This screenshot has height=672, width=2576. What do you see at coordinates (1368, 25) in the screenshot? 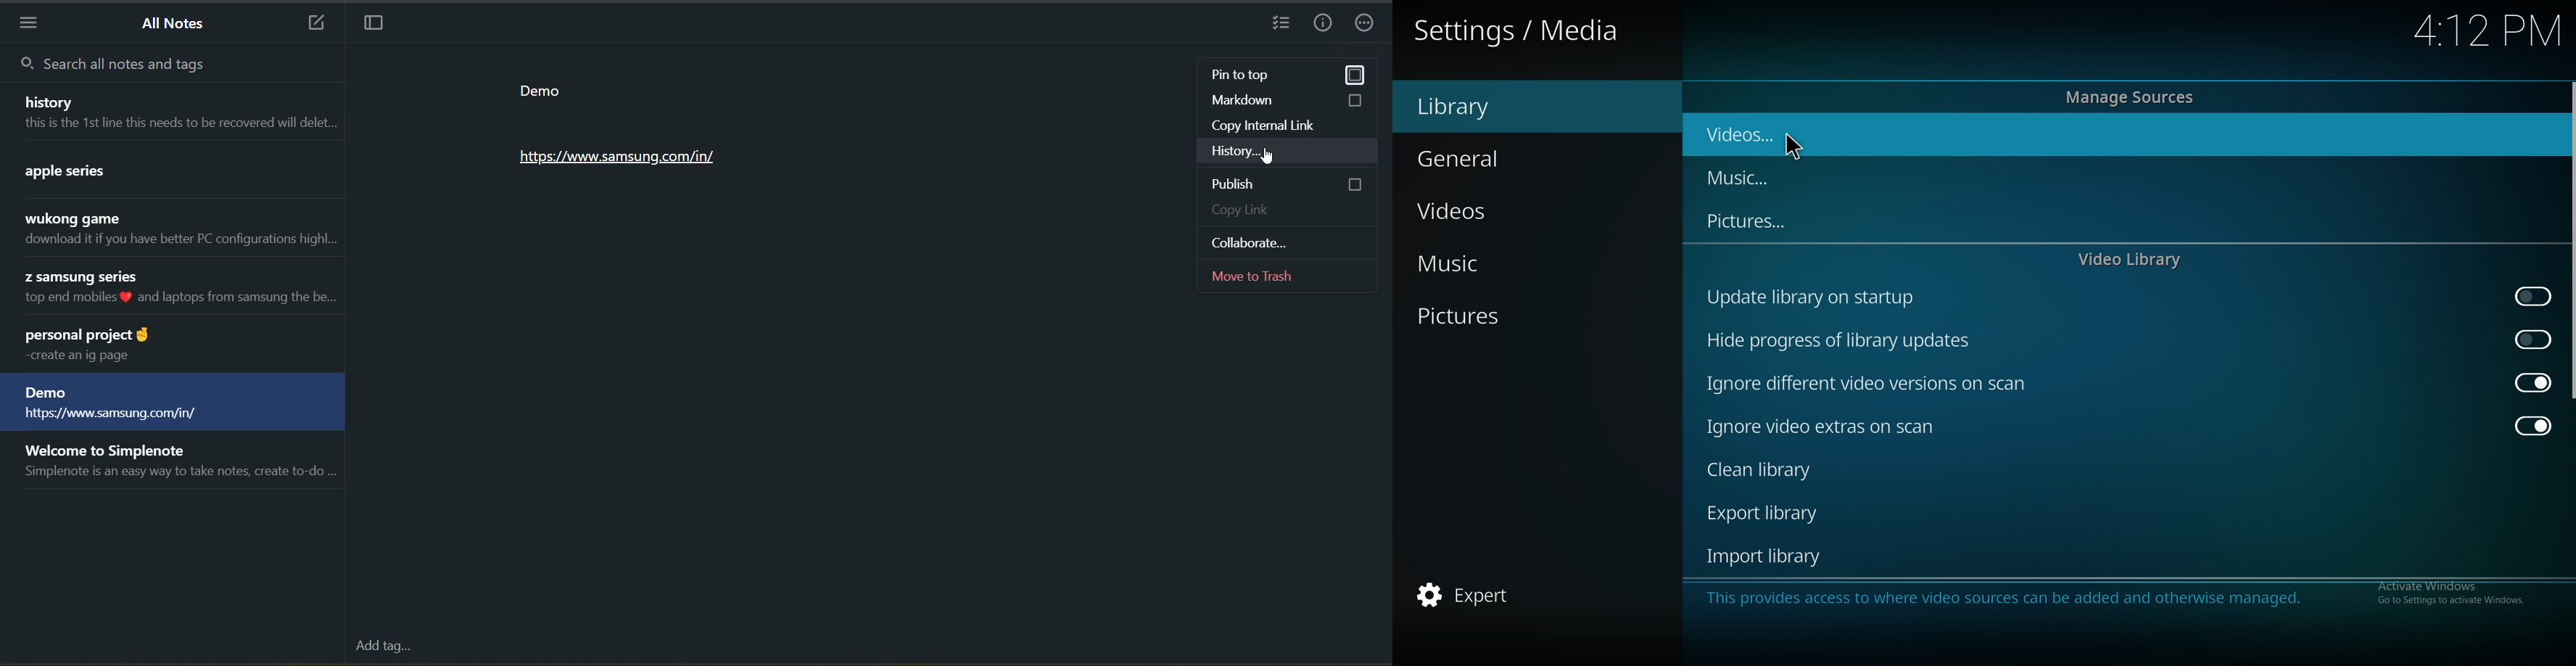
I see `actions` at bounding box center [1368, 25].